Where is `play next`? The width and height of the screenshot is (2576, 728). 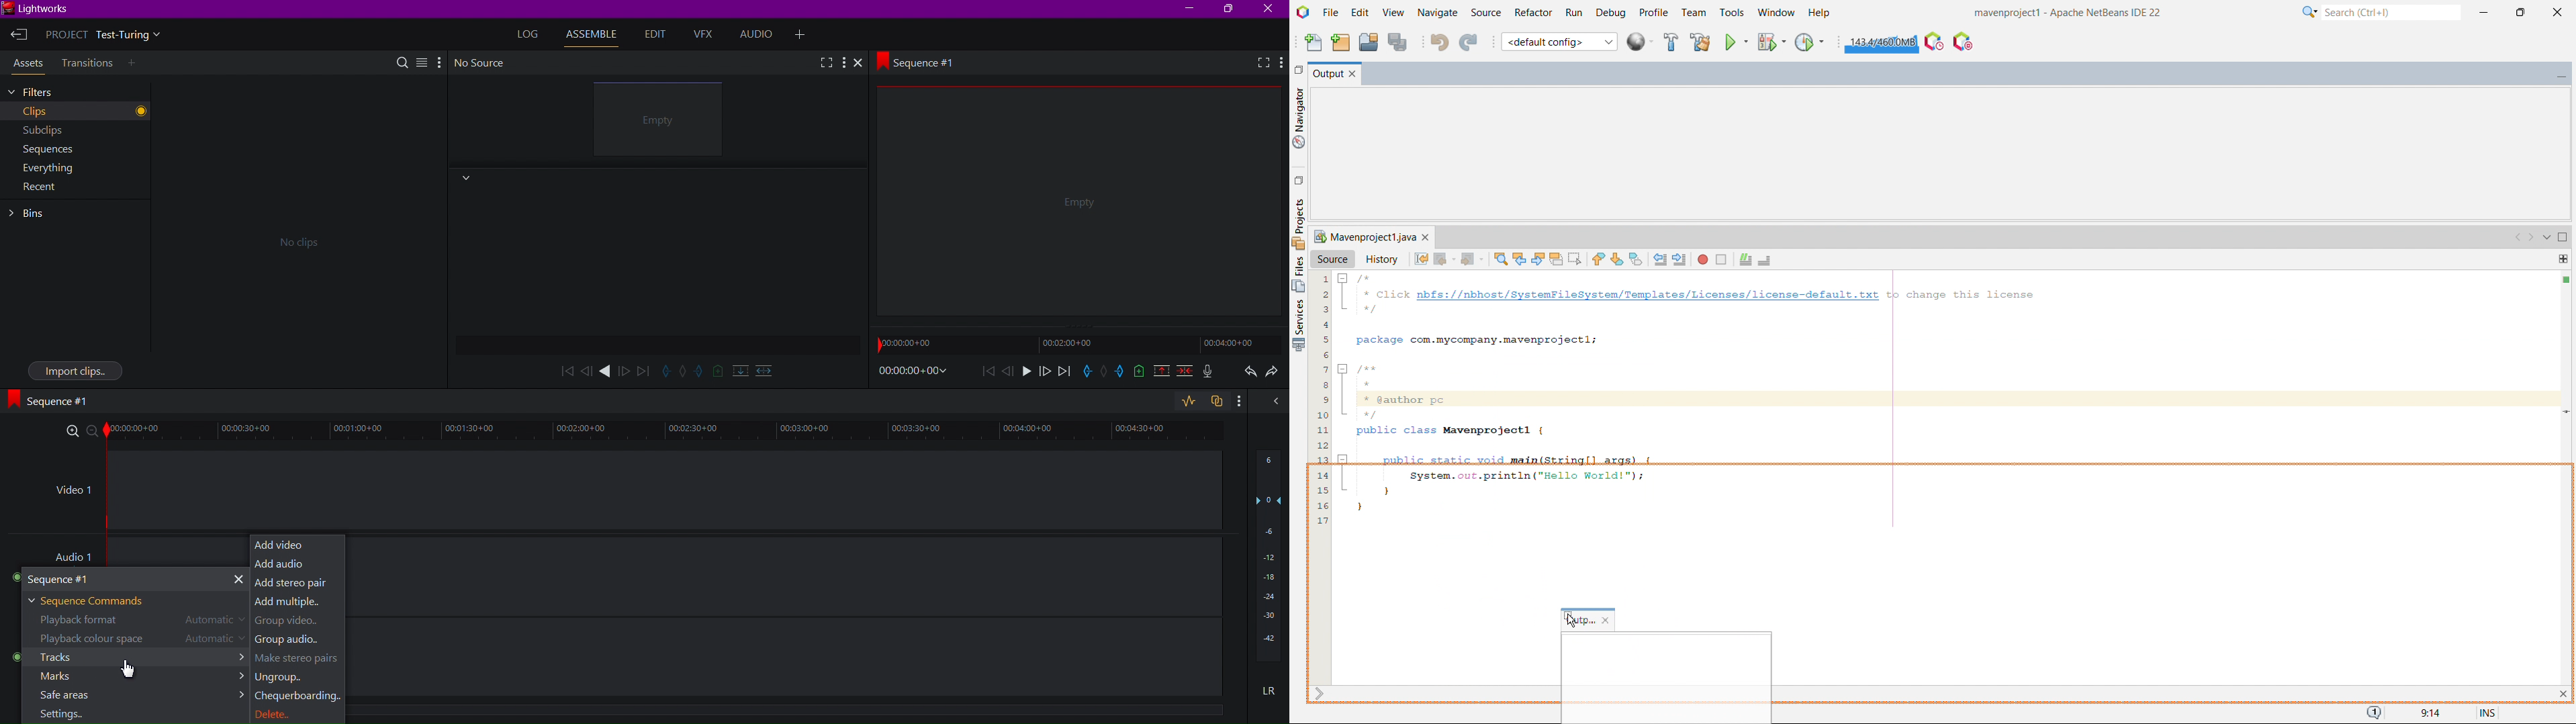 play next is located at coordinates (643, 370).